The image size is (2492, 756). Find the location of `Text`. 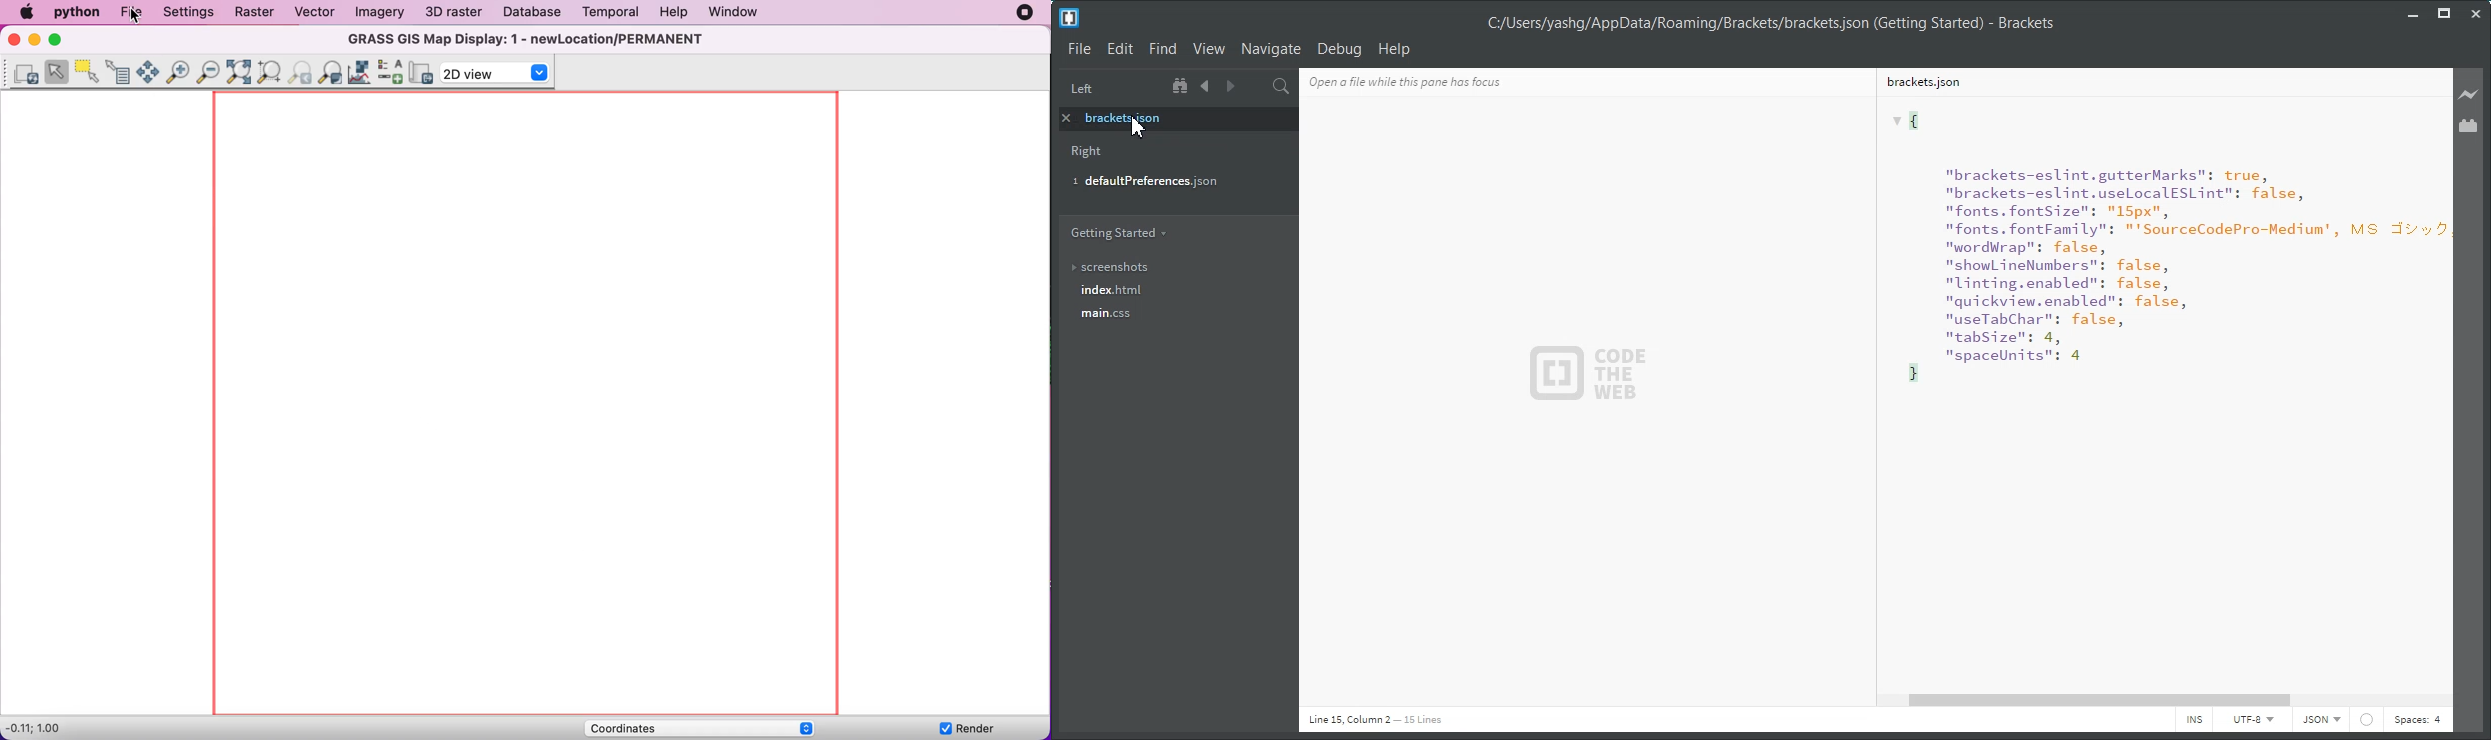

Text is located at coordinates (1375, 720).